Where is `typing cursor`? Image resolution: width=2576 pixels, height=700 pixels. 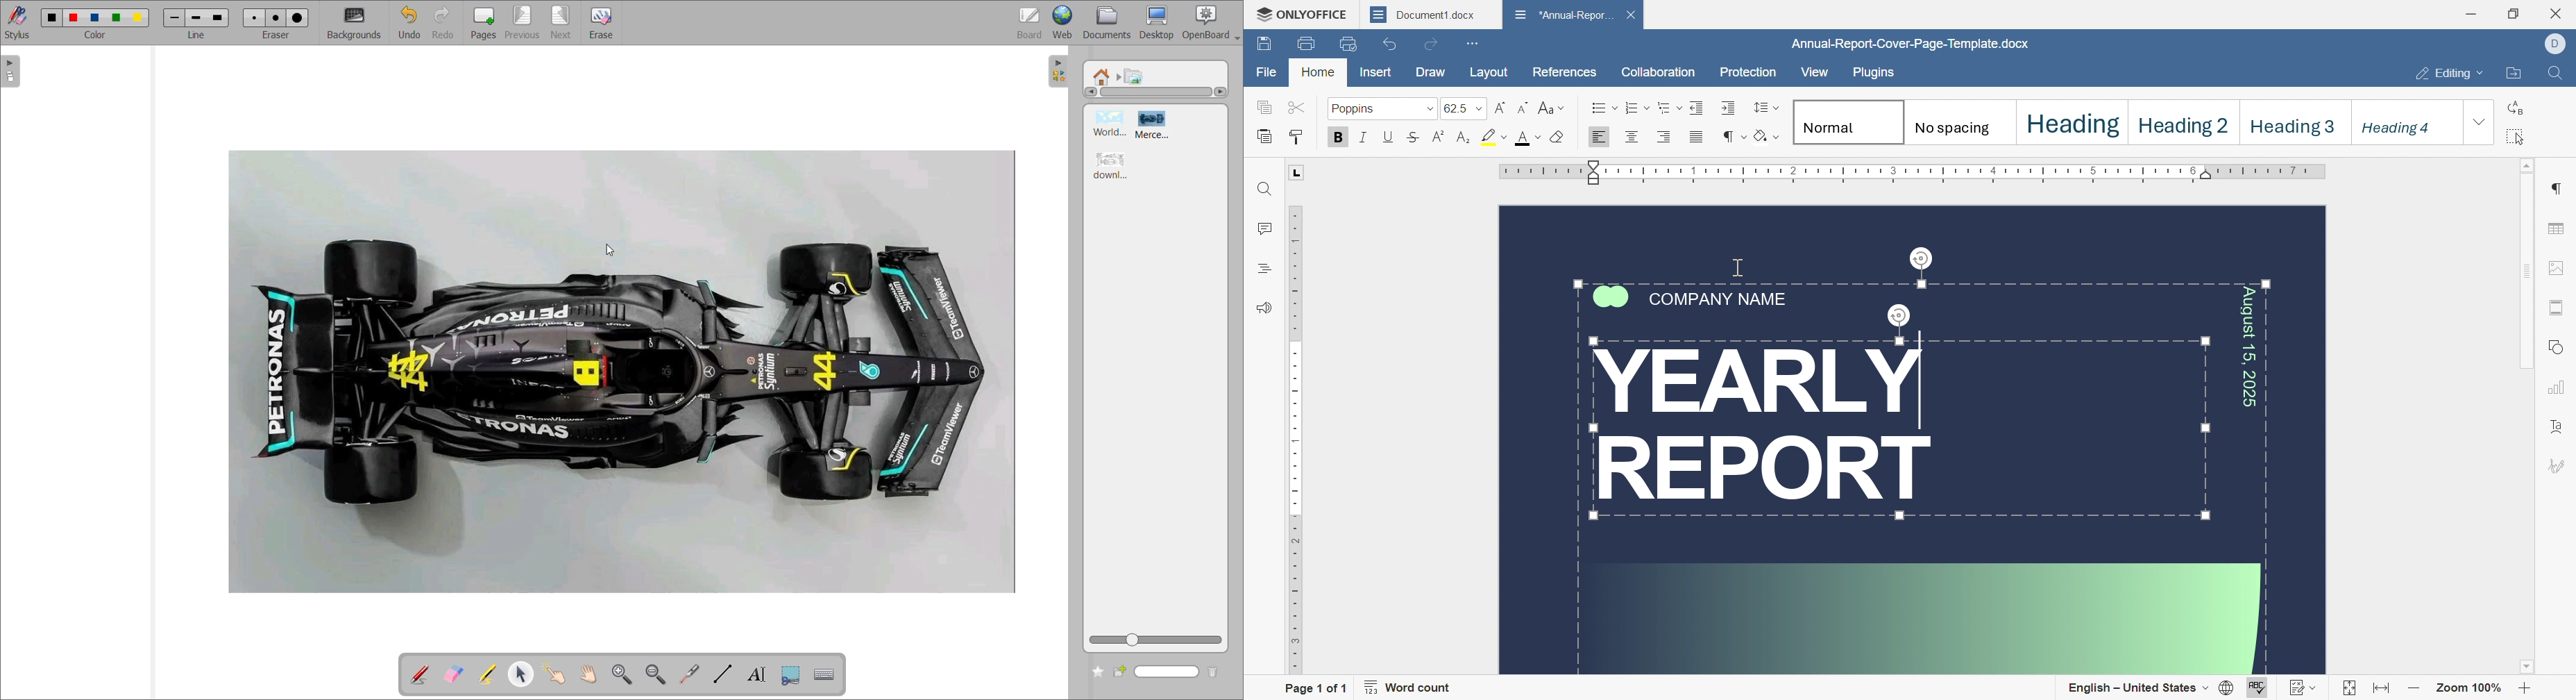
typing cursor is located at coordinates (1704, 382).